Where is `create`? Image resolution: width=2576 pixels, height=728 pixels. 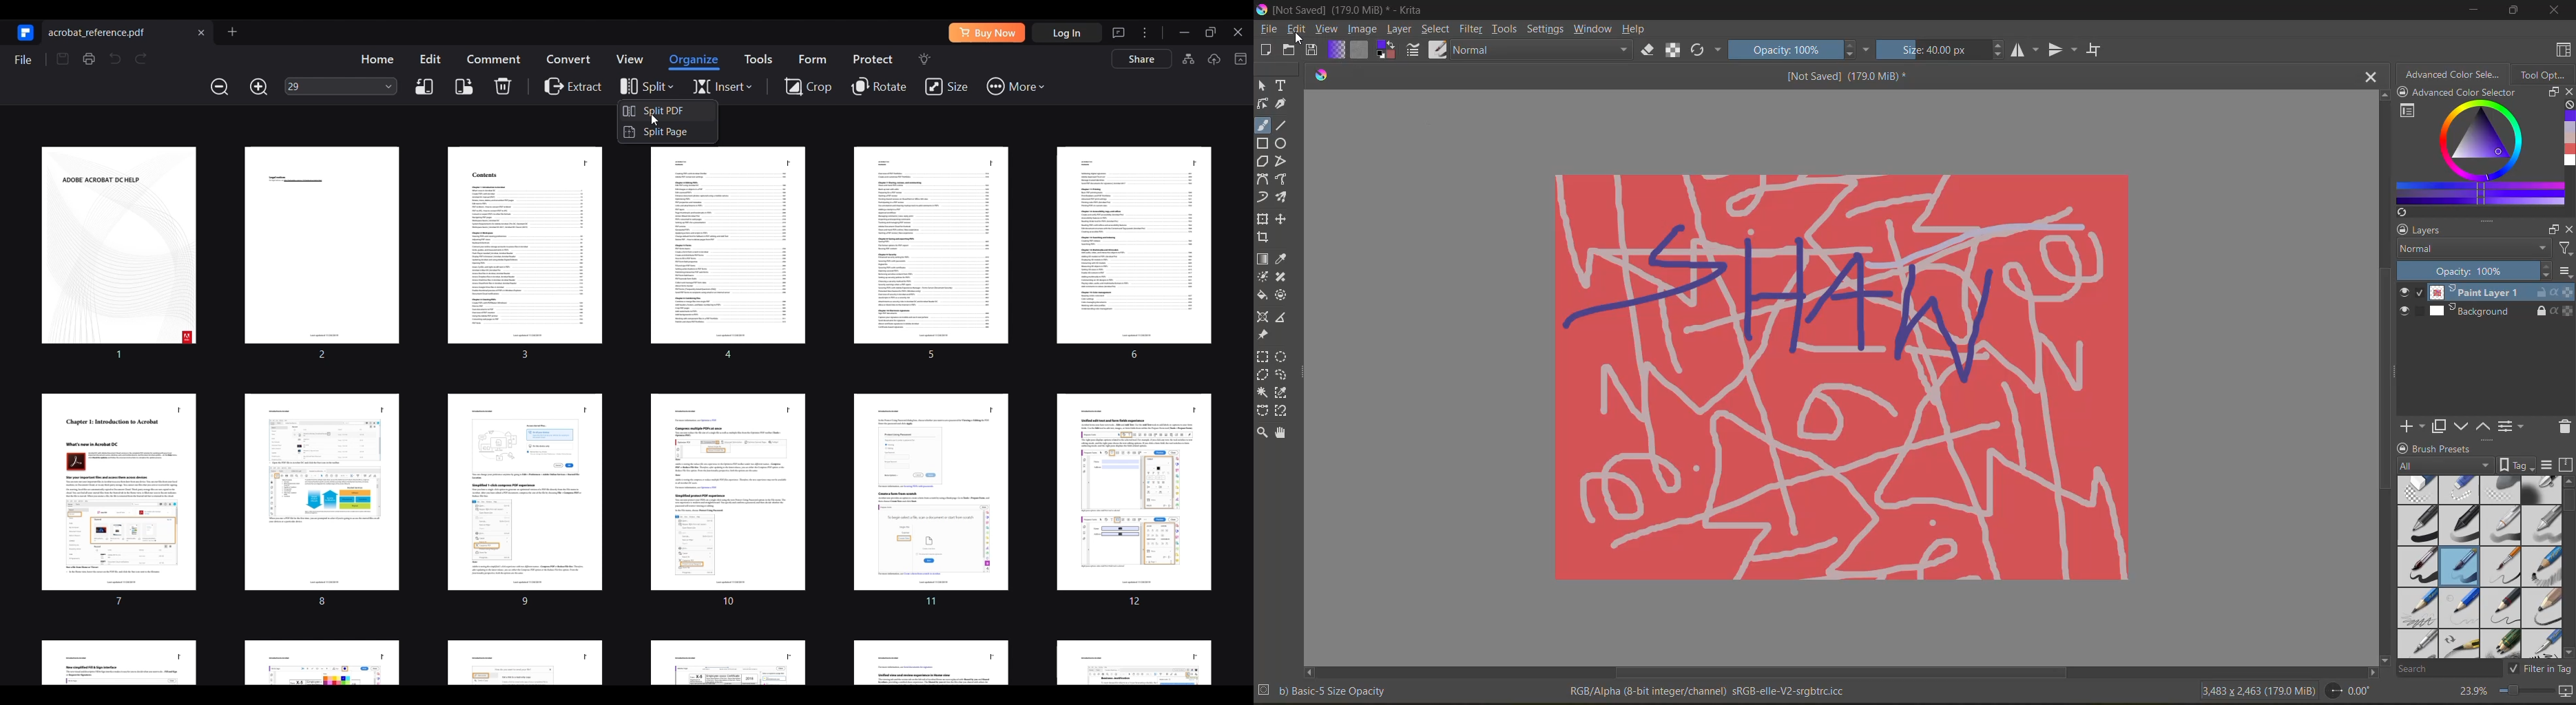 create is located at coordinates (1265, 49).